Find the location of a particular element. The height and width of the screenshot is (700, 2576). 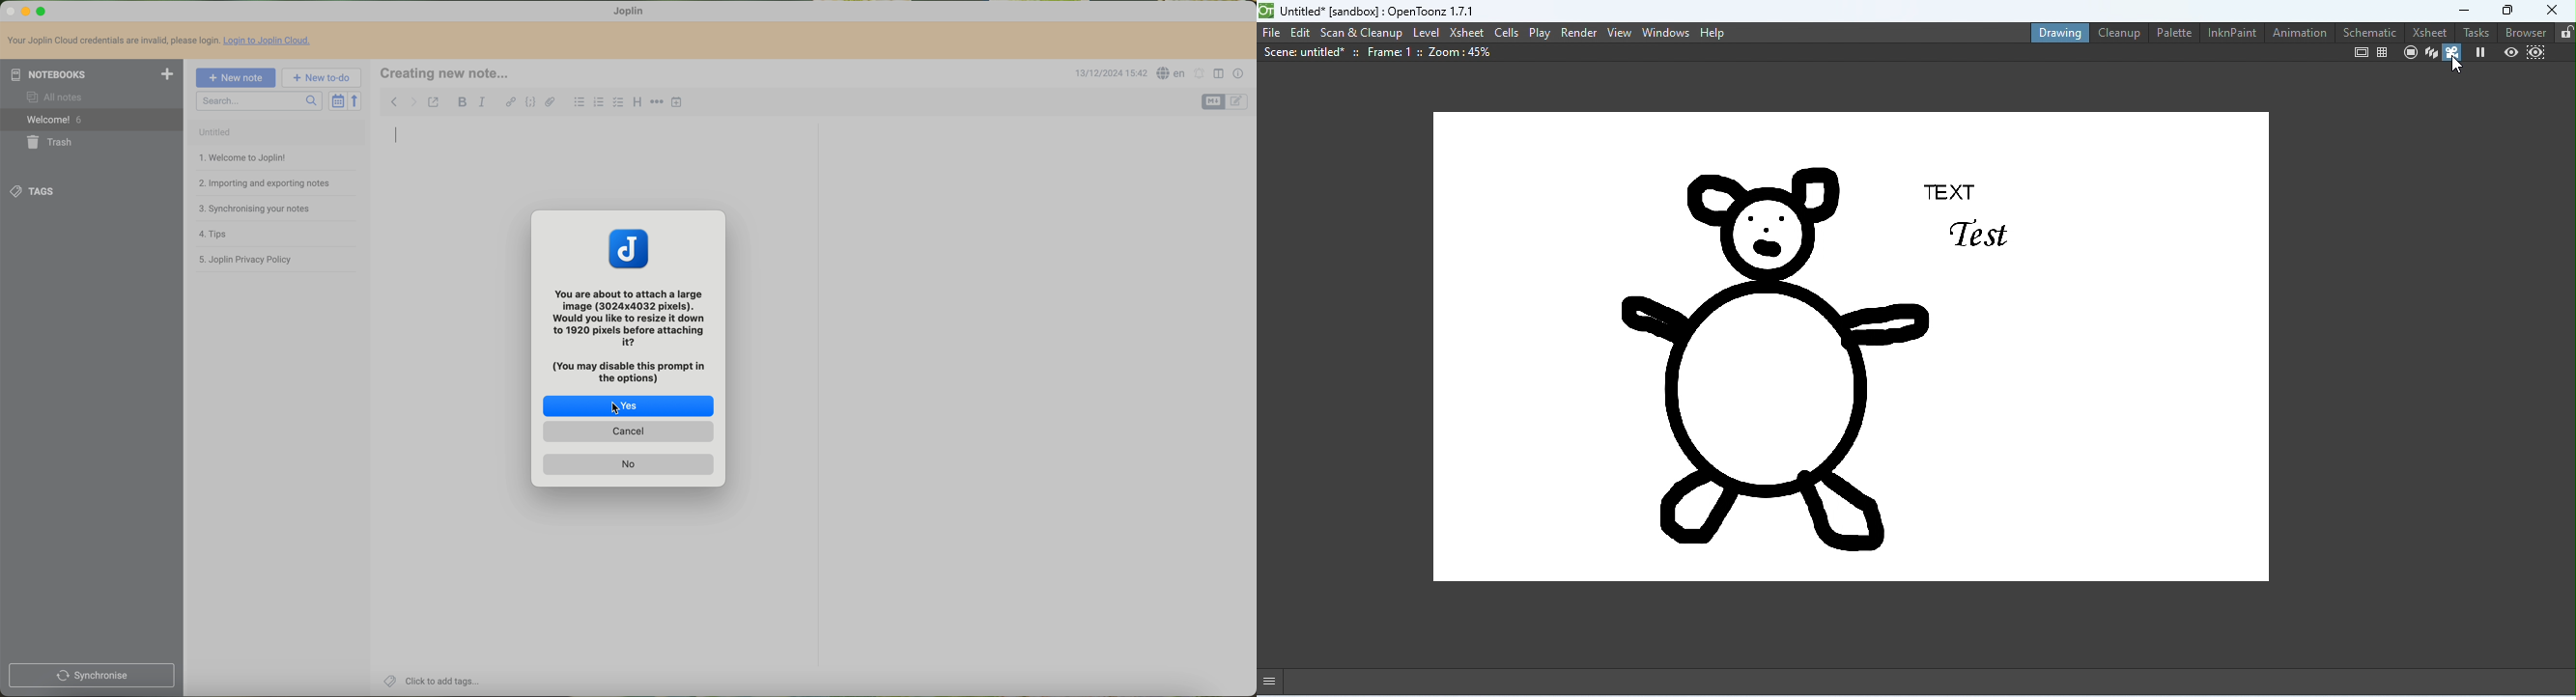

hyperlink is located at coordinates (511, 101).